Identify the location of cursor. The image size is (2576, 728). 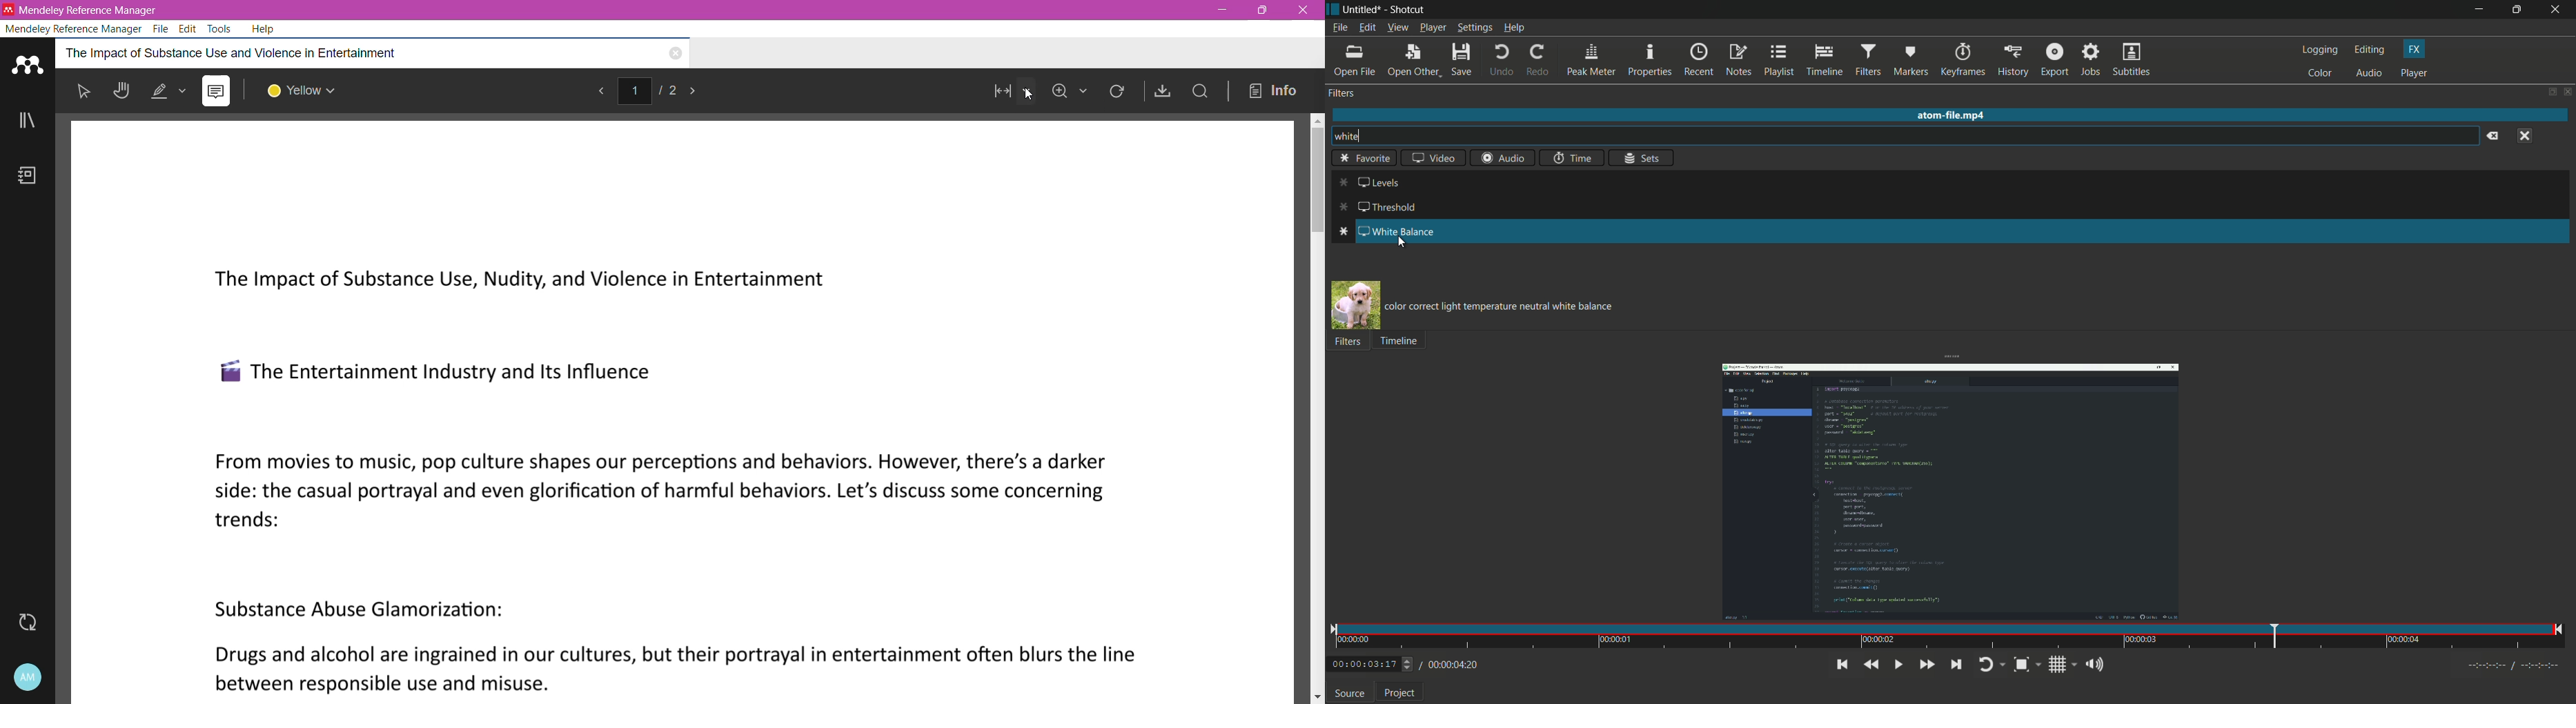
(1401, 246).